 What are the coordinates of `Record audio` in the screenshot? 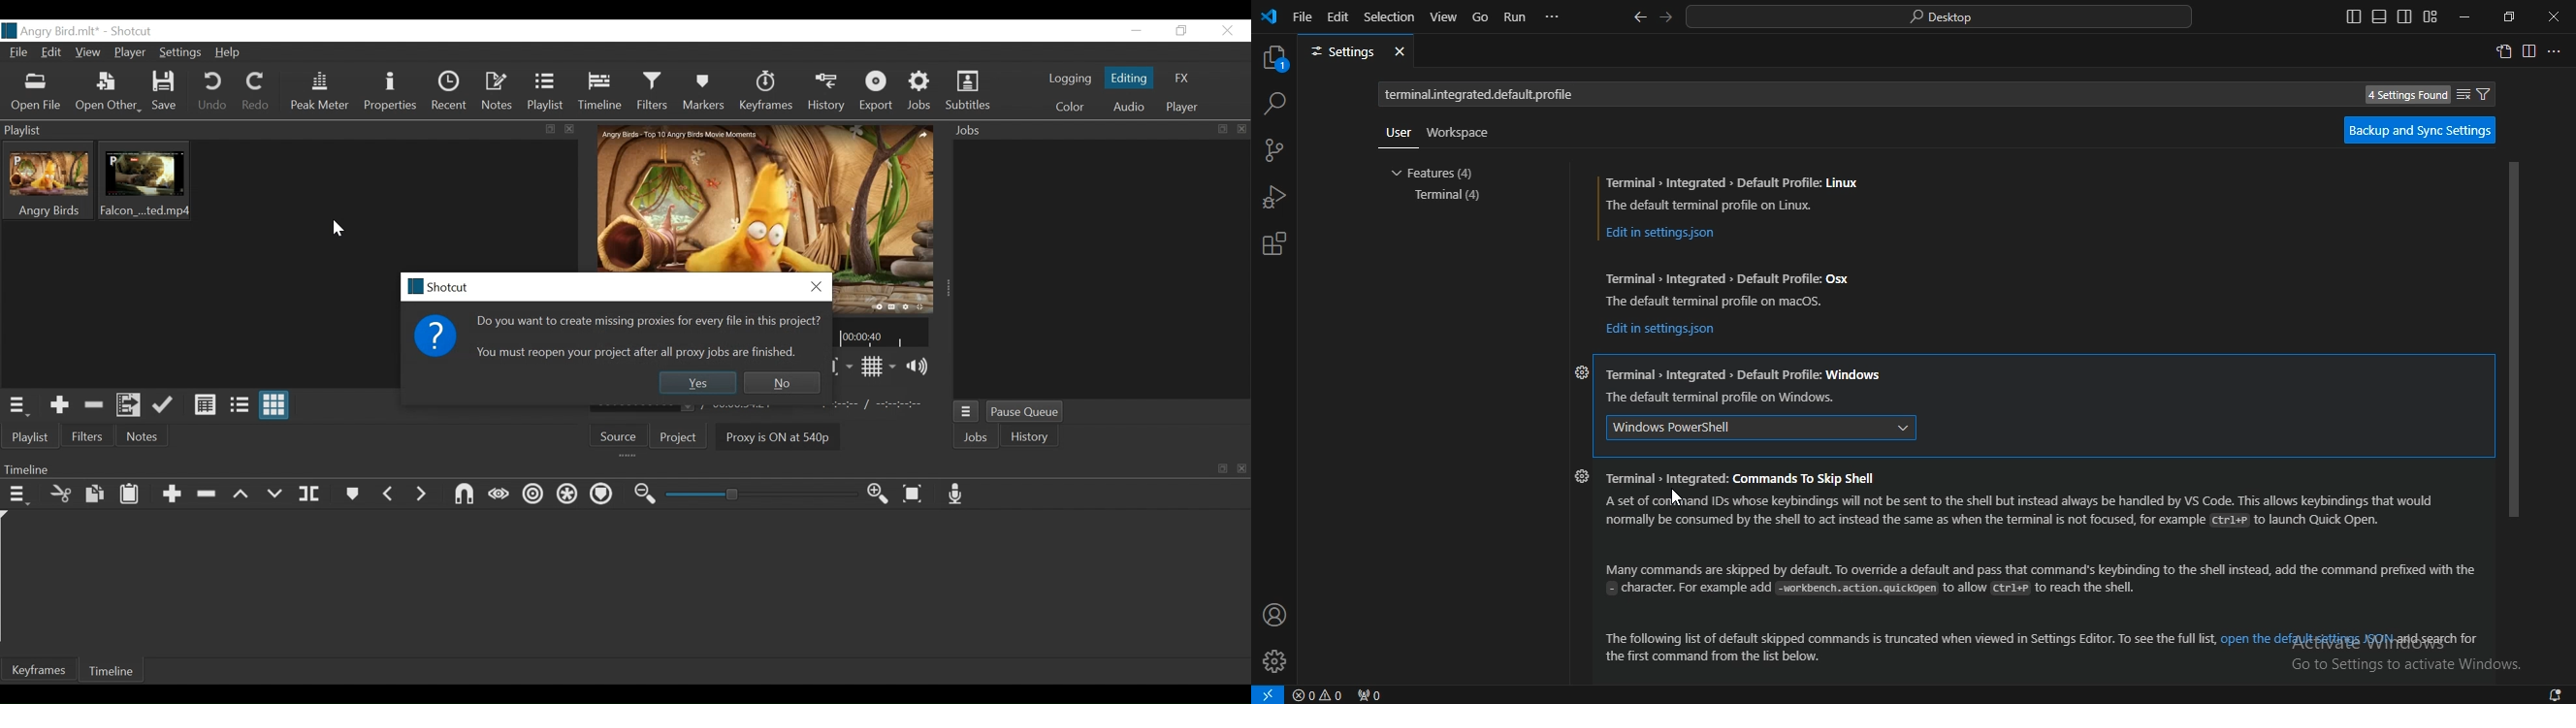 It's located at (957, 492).